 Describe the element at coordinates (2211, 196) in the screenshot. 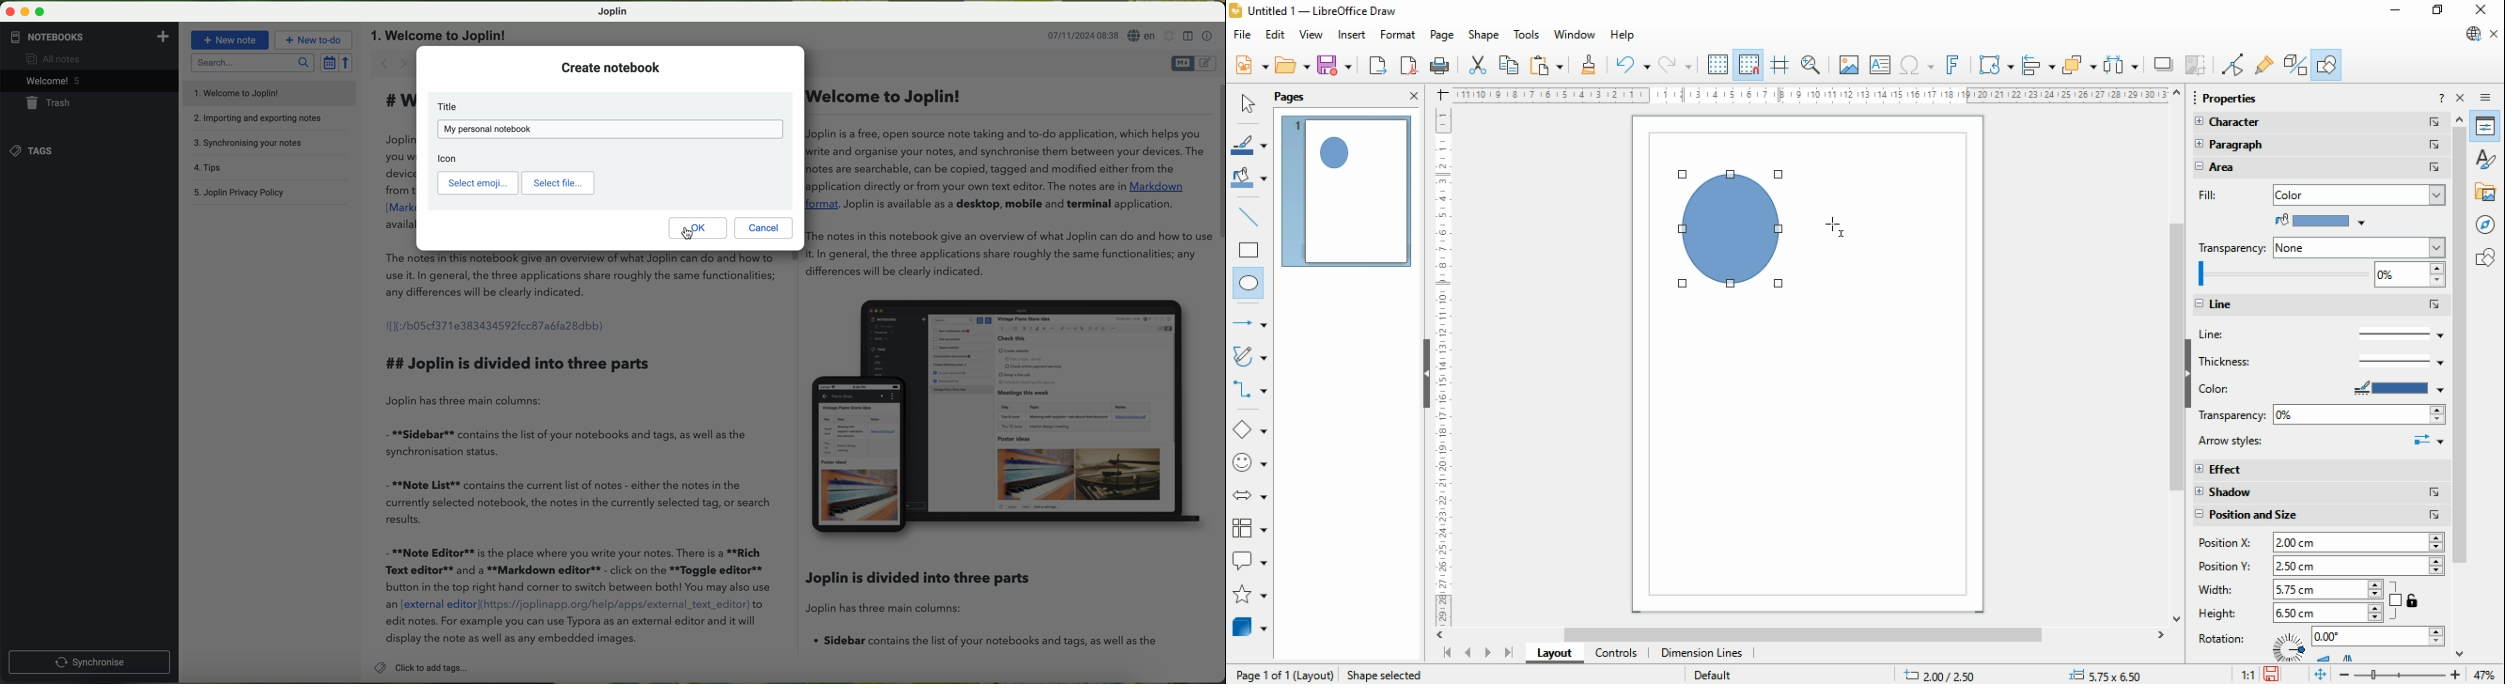

I see `fill color` at that location.